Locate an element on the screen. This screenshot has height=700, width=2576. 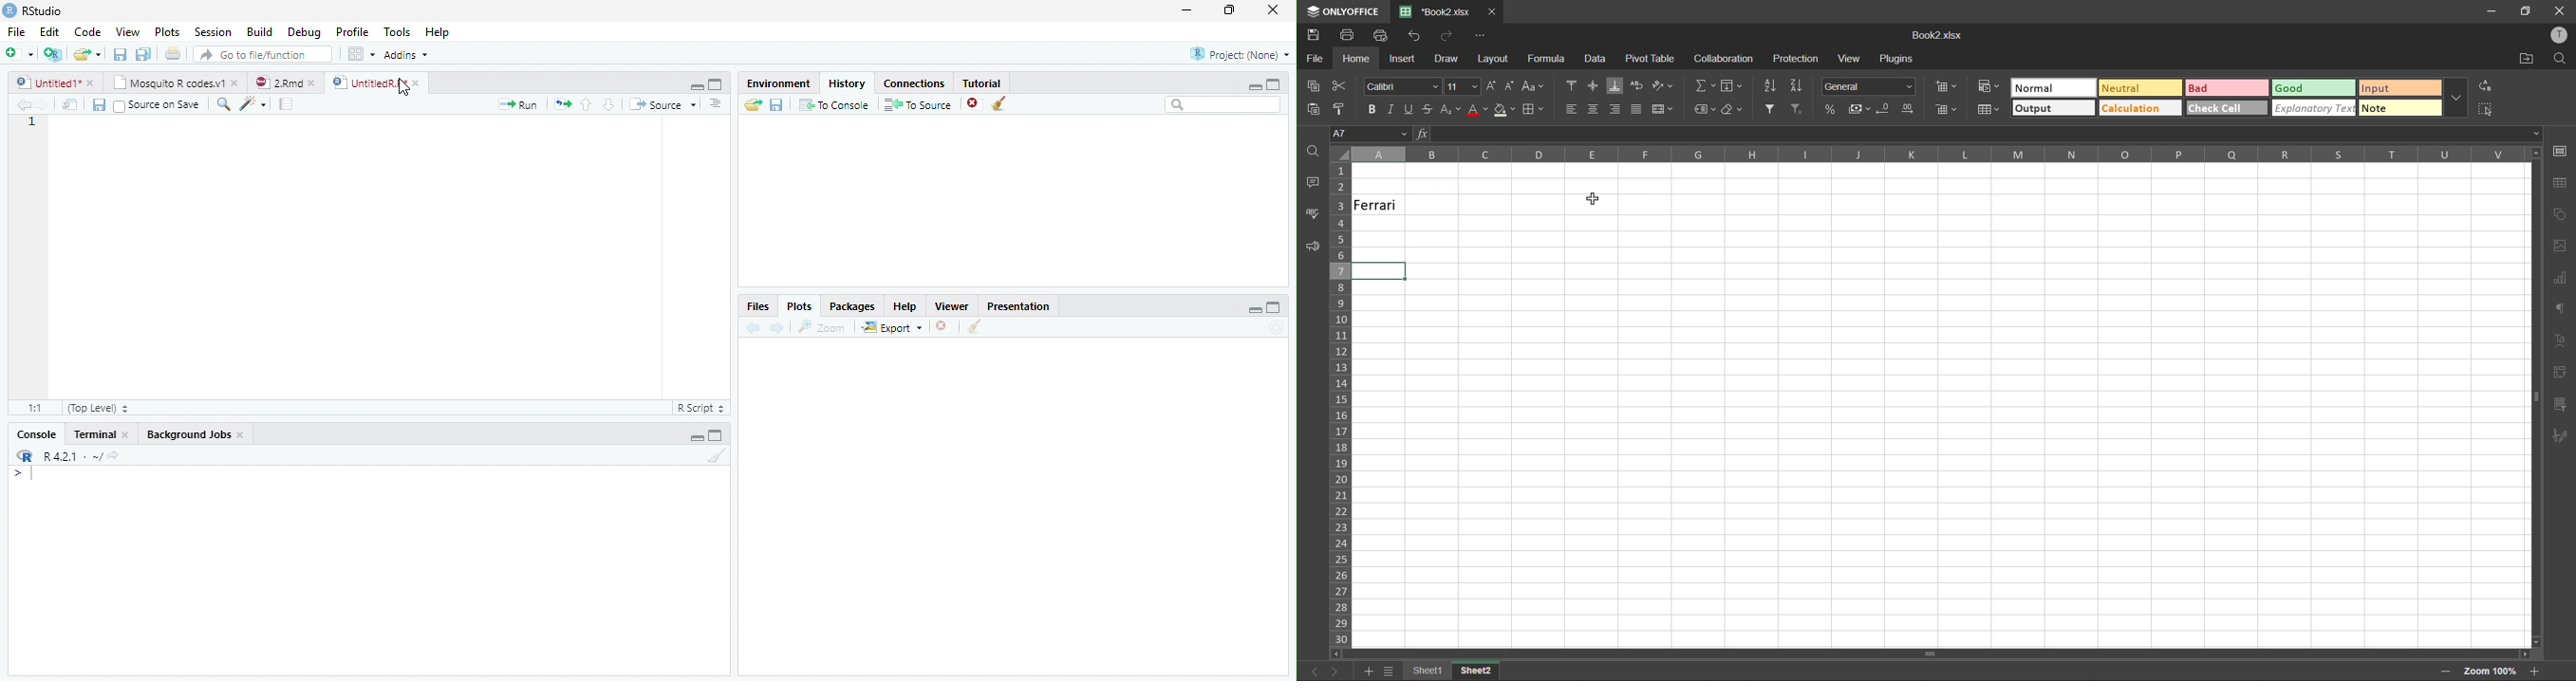
Show in new window is located at coordinates (73, 106).